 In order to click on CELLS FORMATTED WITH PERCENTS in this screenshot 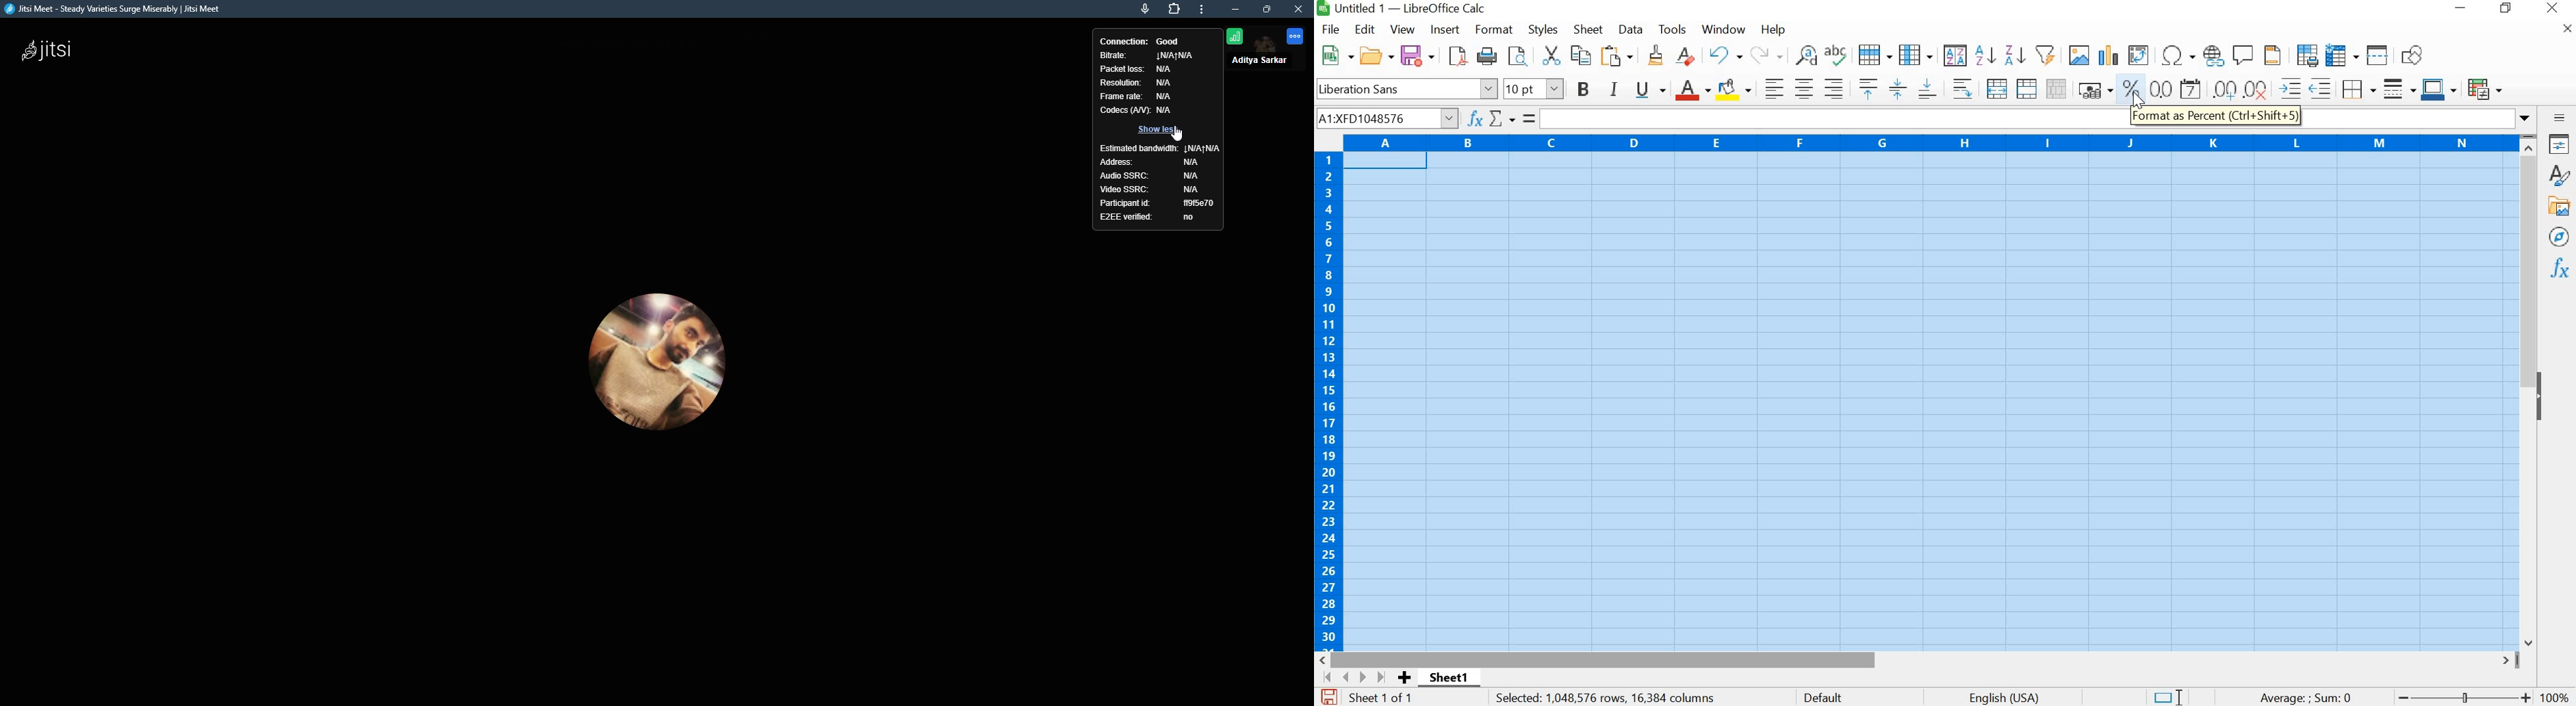, I will do `click(1929, 402)`.